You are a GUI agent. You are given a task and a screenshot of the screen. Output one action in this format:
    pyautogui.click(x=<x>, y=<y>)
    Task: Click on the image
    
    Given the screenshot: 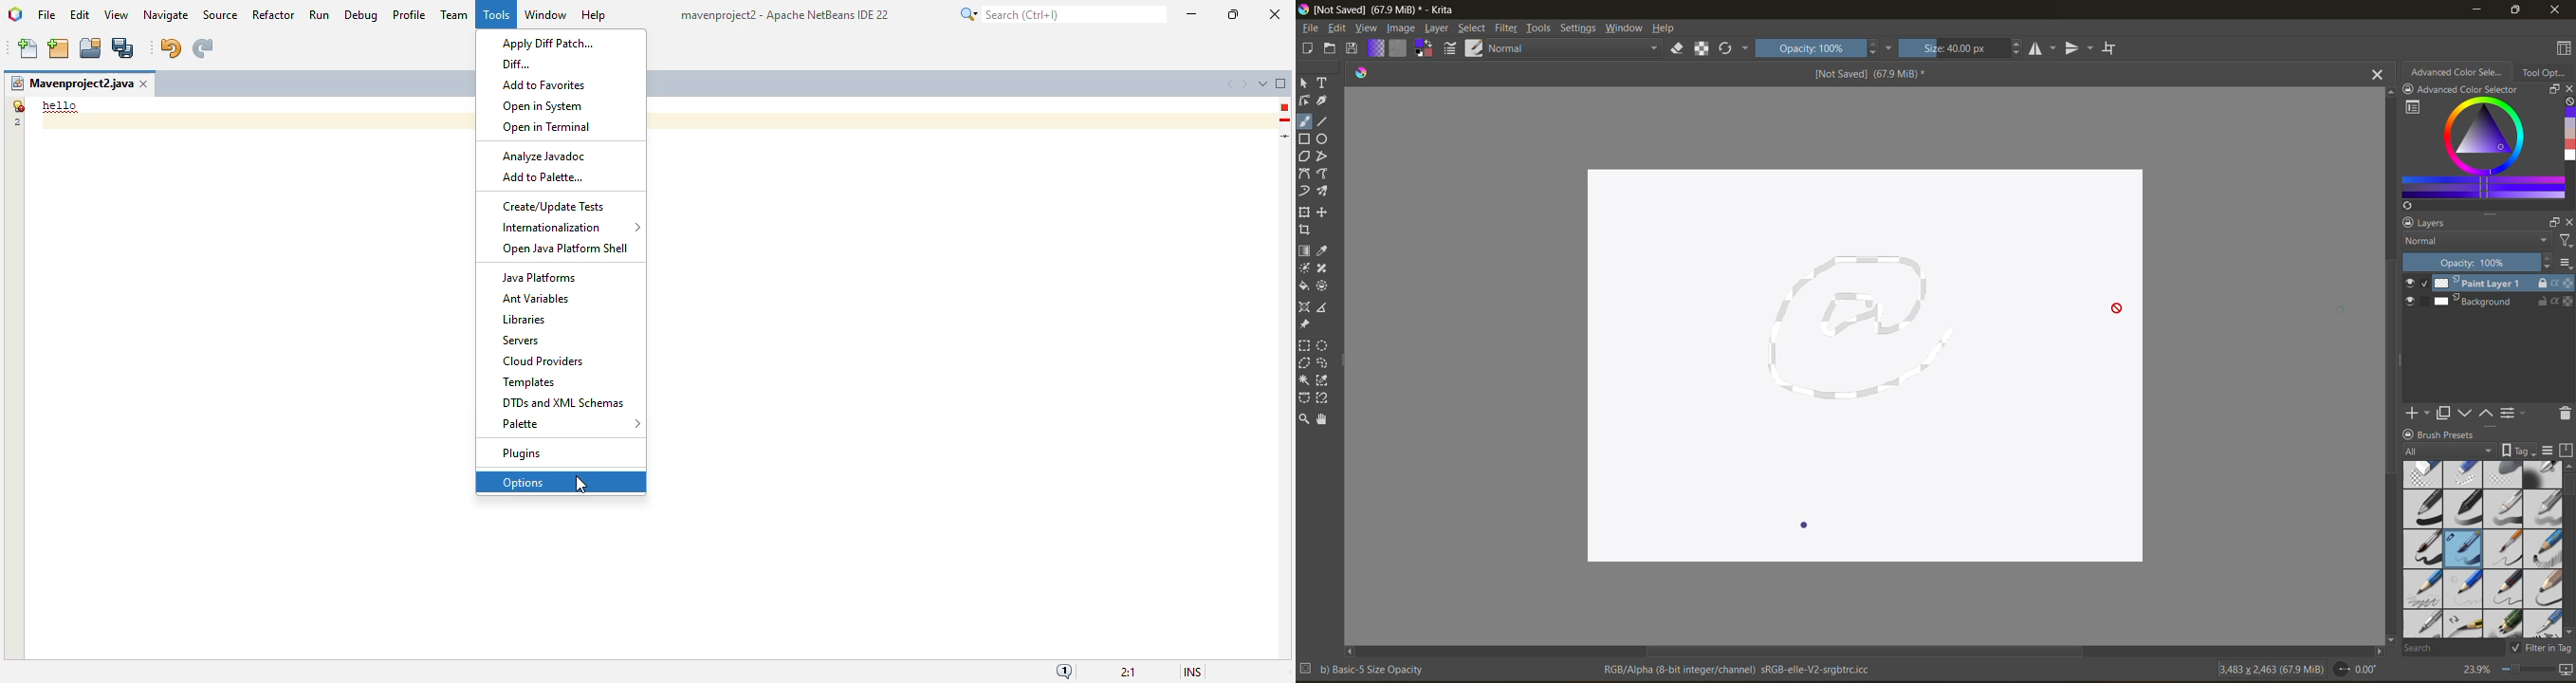 What is the action you would take?
    pyautogui.click(x=1400, y=28)
    